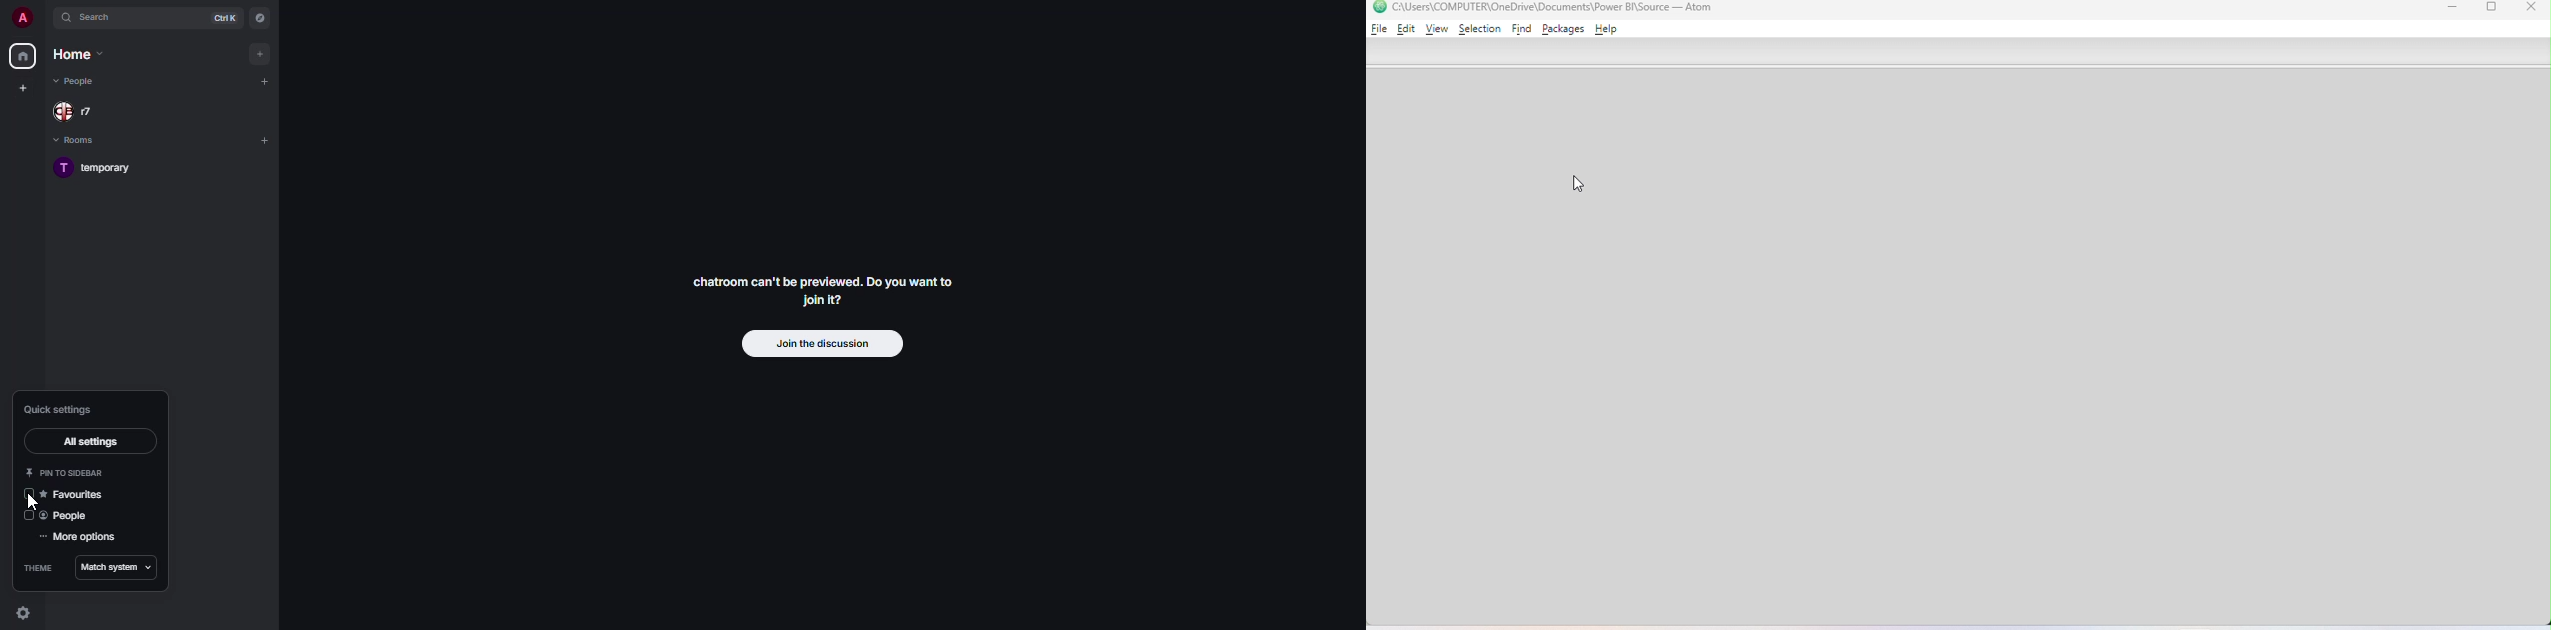 The height and width of the screenshot is (644, 2576). Describe the element at coordinates (72, 142) in the screenshot. I see `rooms` at that location.